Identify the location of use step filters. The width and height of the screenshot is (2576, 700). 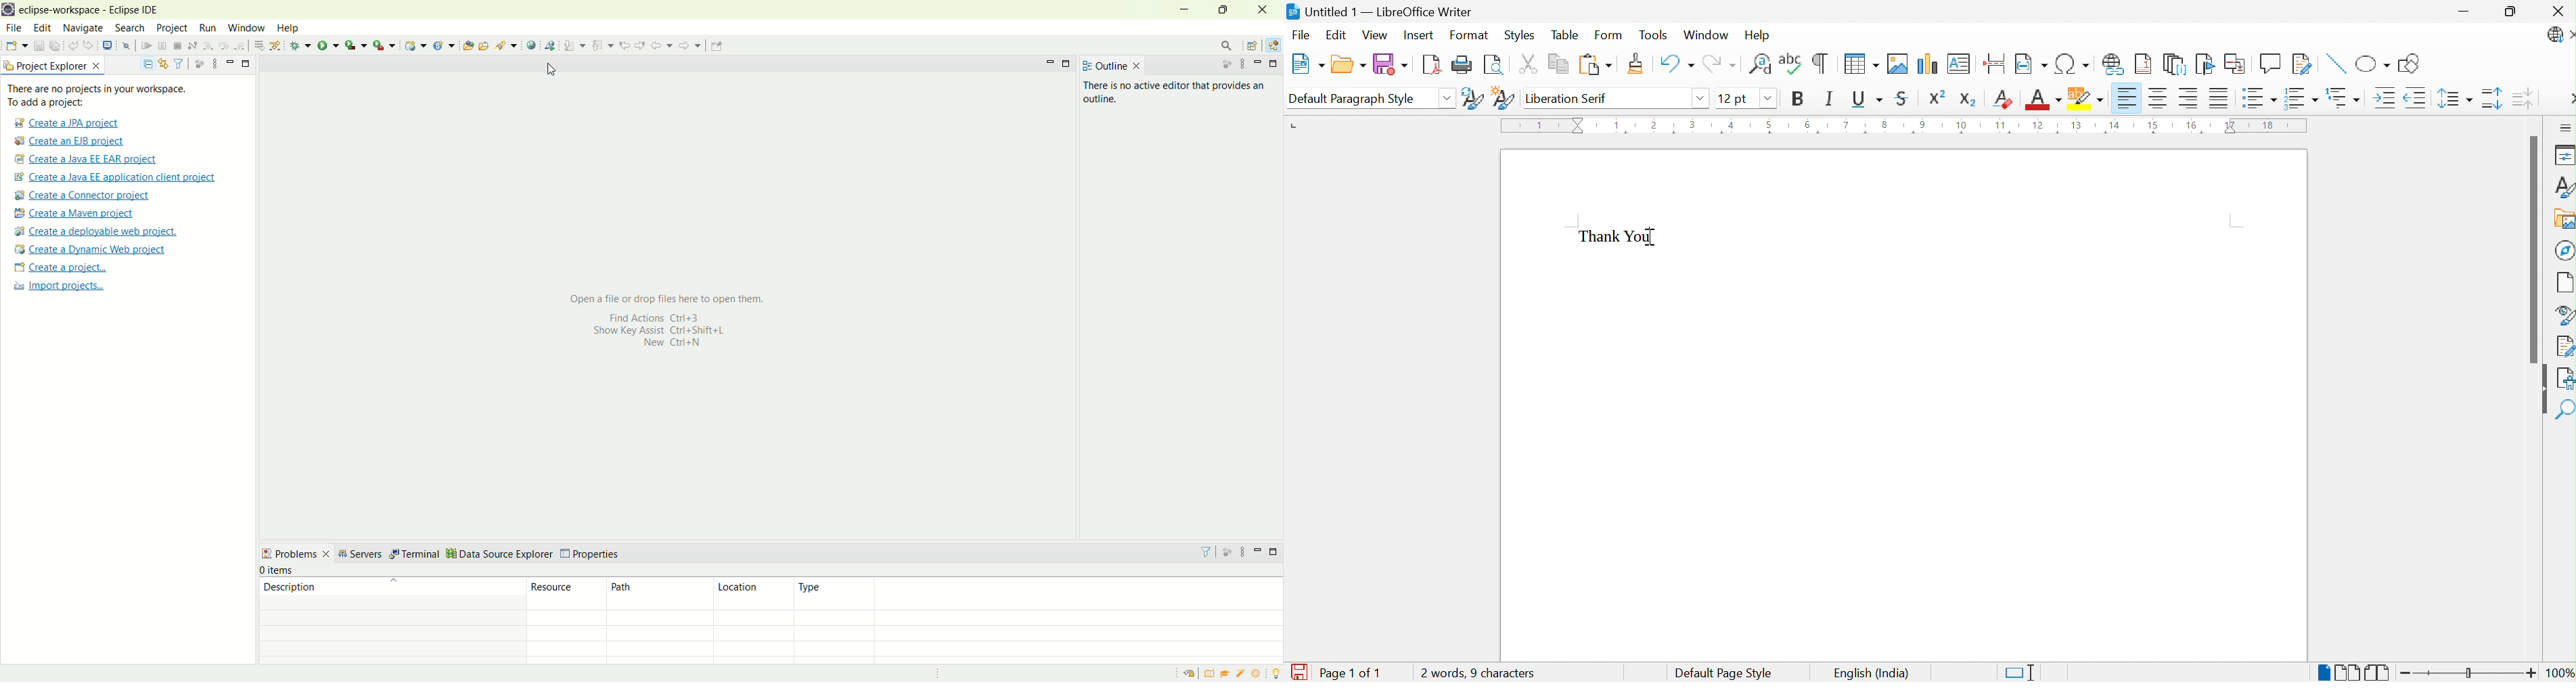
(276, 45).